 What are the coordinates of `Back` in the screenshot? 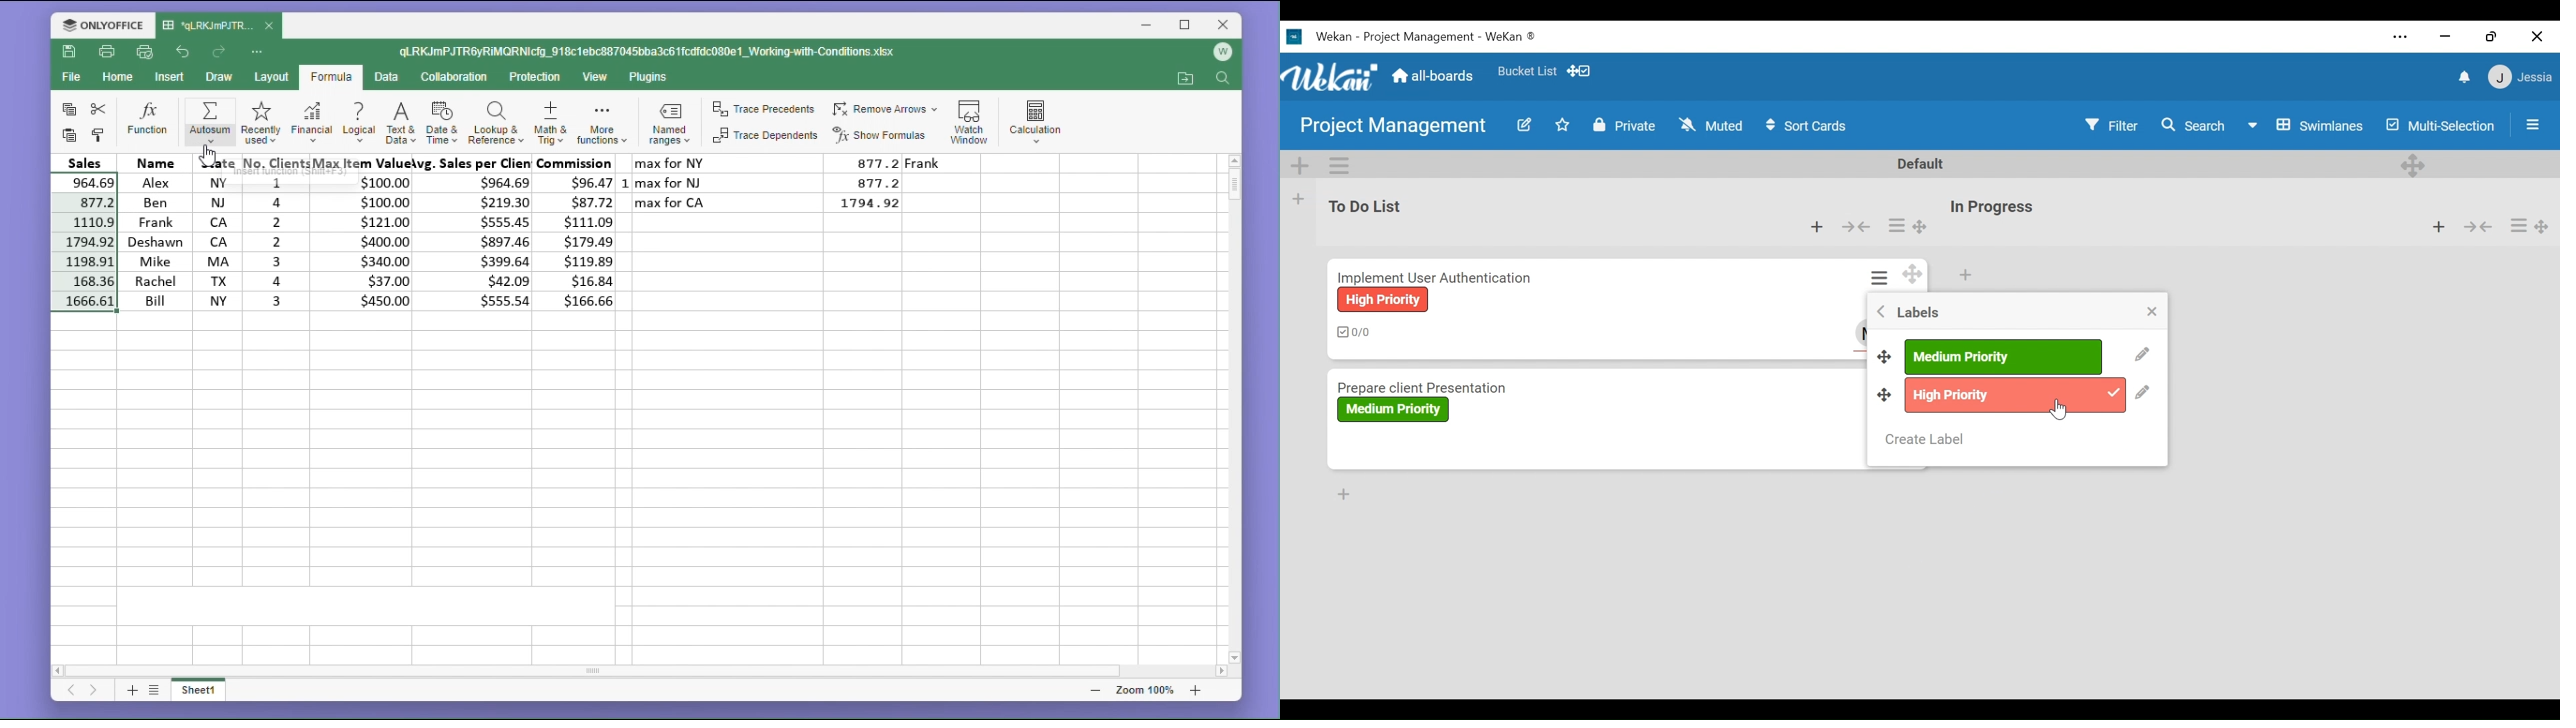 It's located at (1881, 311).